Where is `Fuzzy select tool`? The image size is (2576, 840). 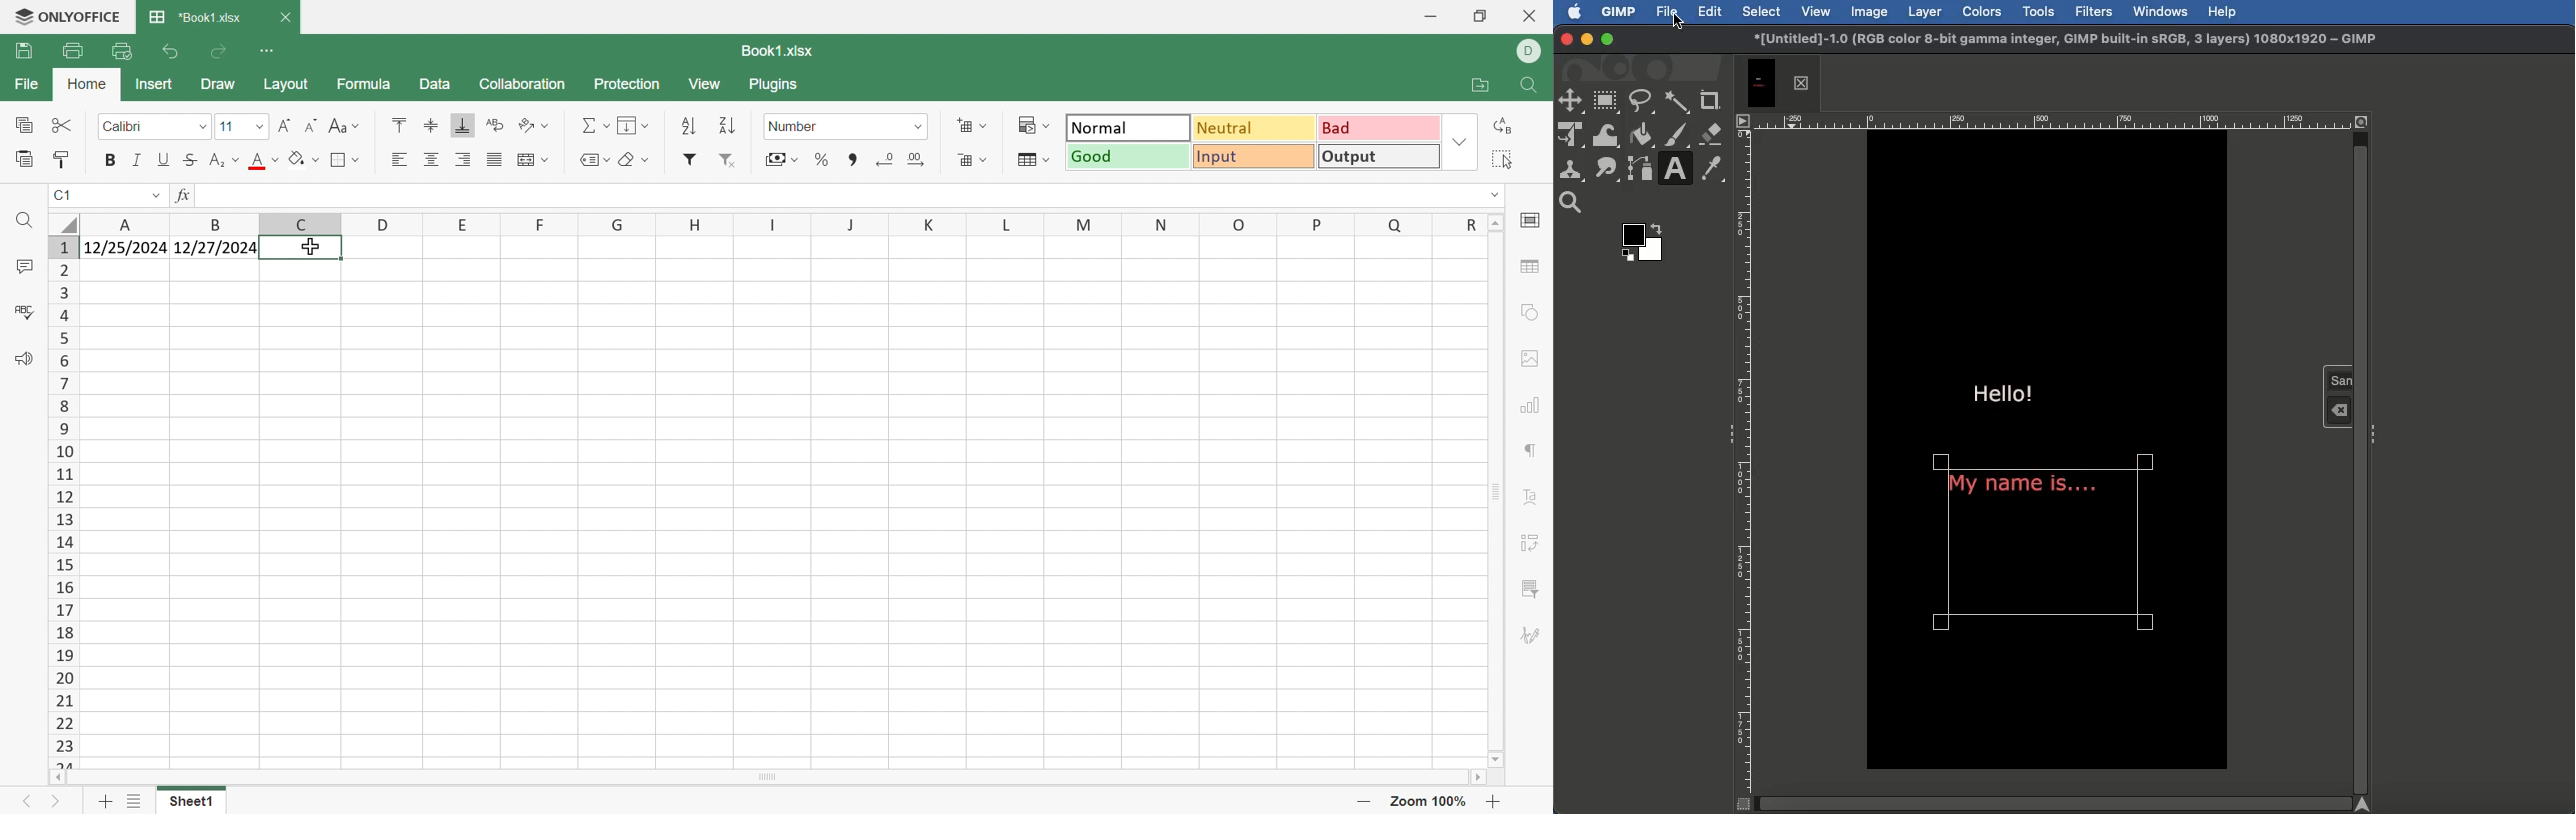 Fuzzy select tool is located at coordinates (1675, 103).